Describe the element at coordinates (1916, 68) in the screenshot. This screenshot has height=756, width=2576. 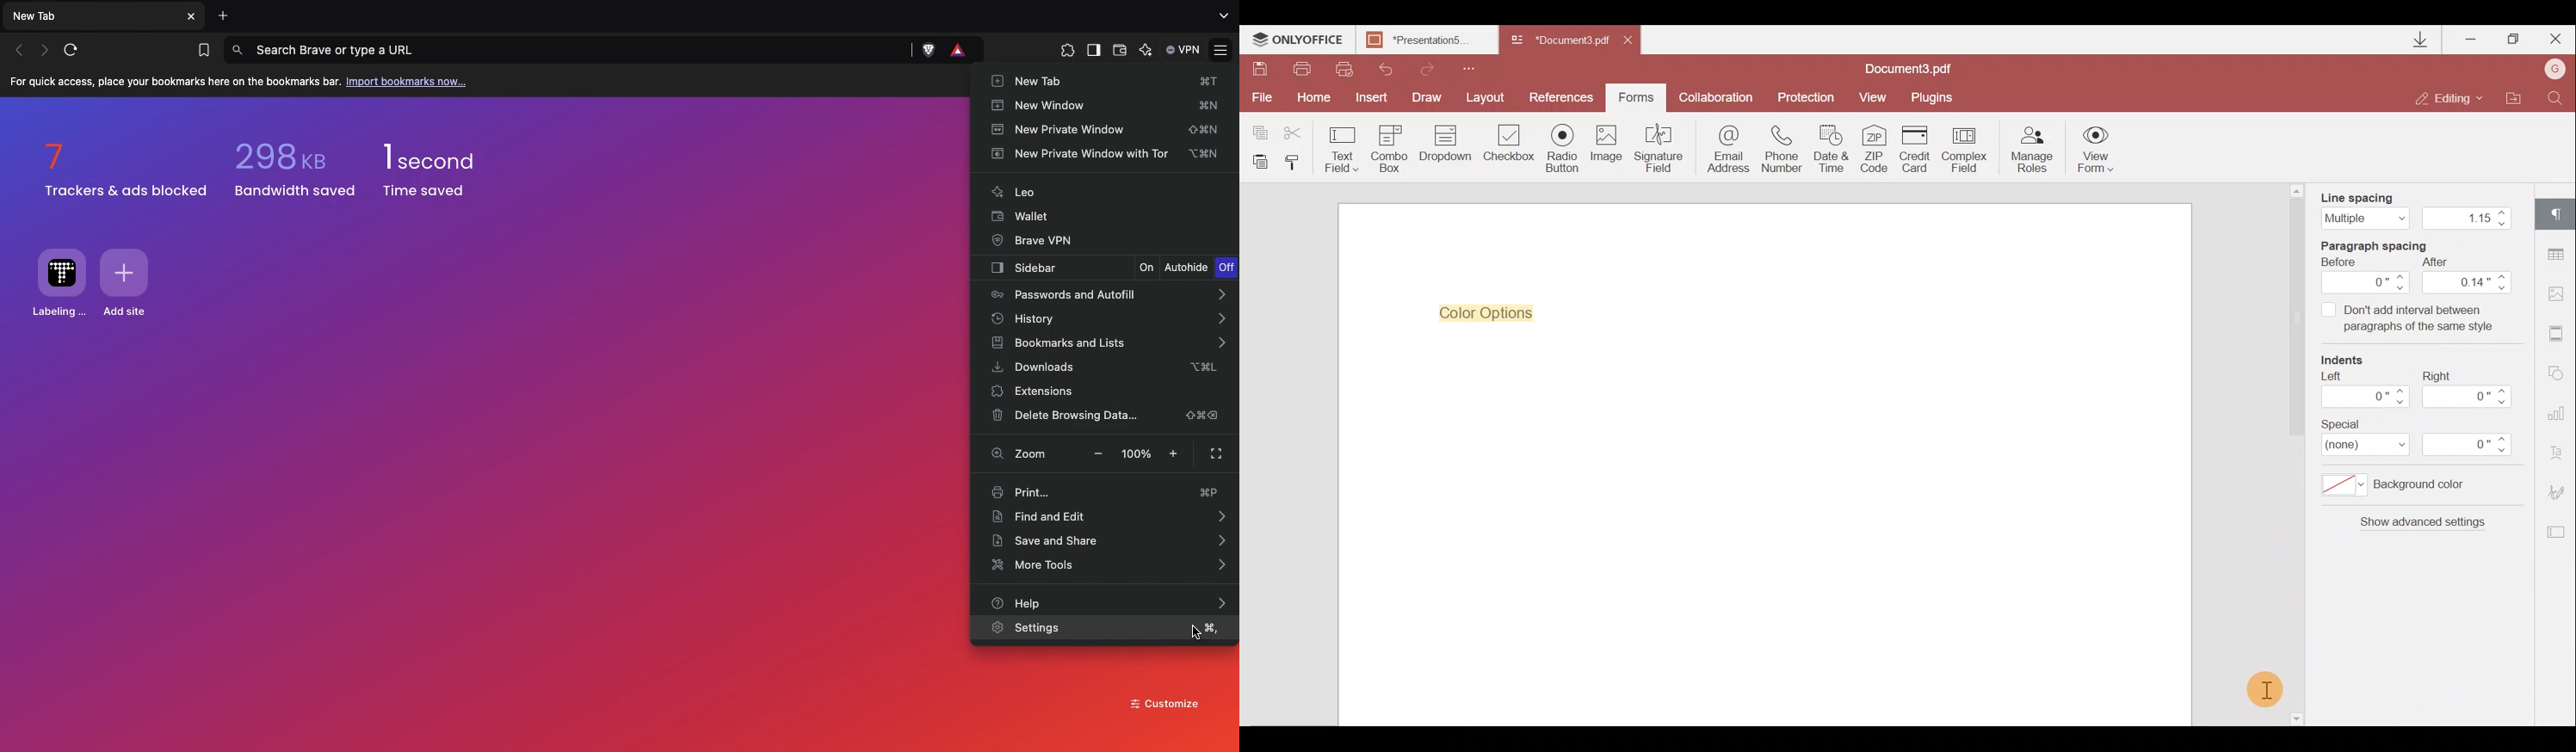
I see `Document name` at that location.